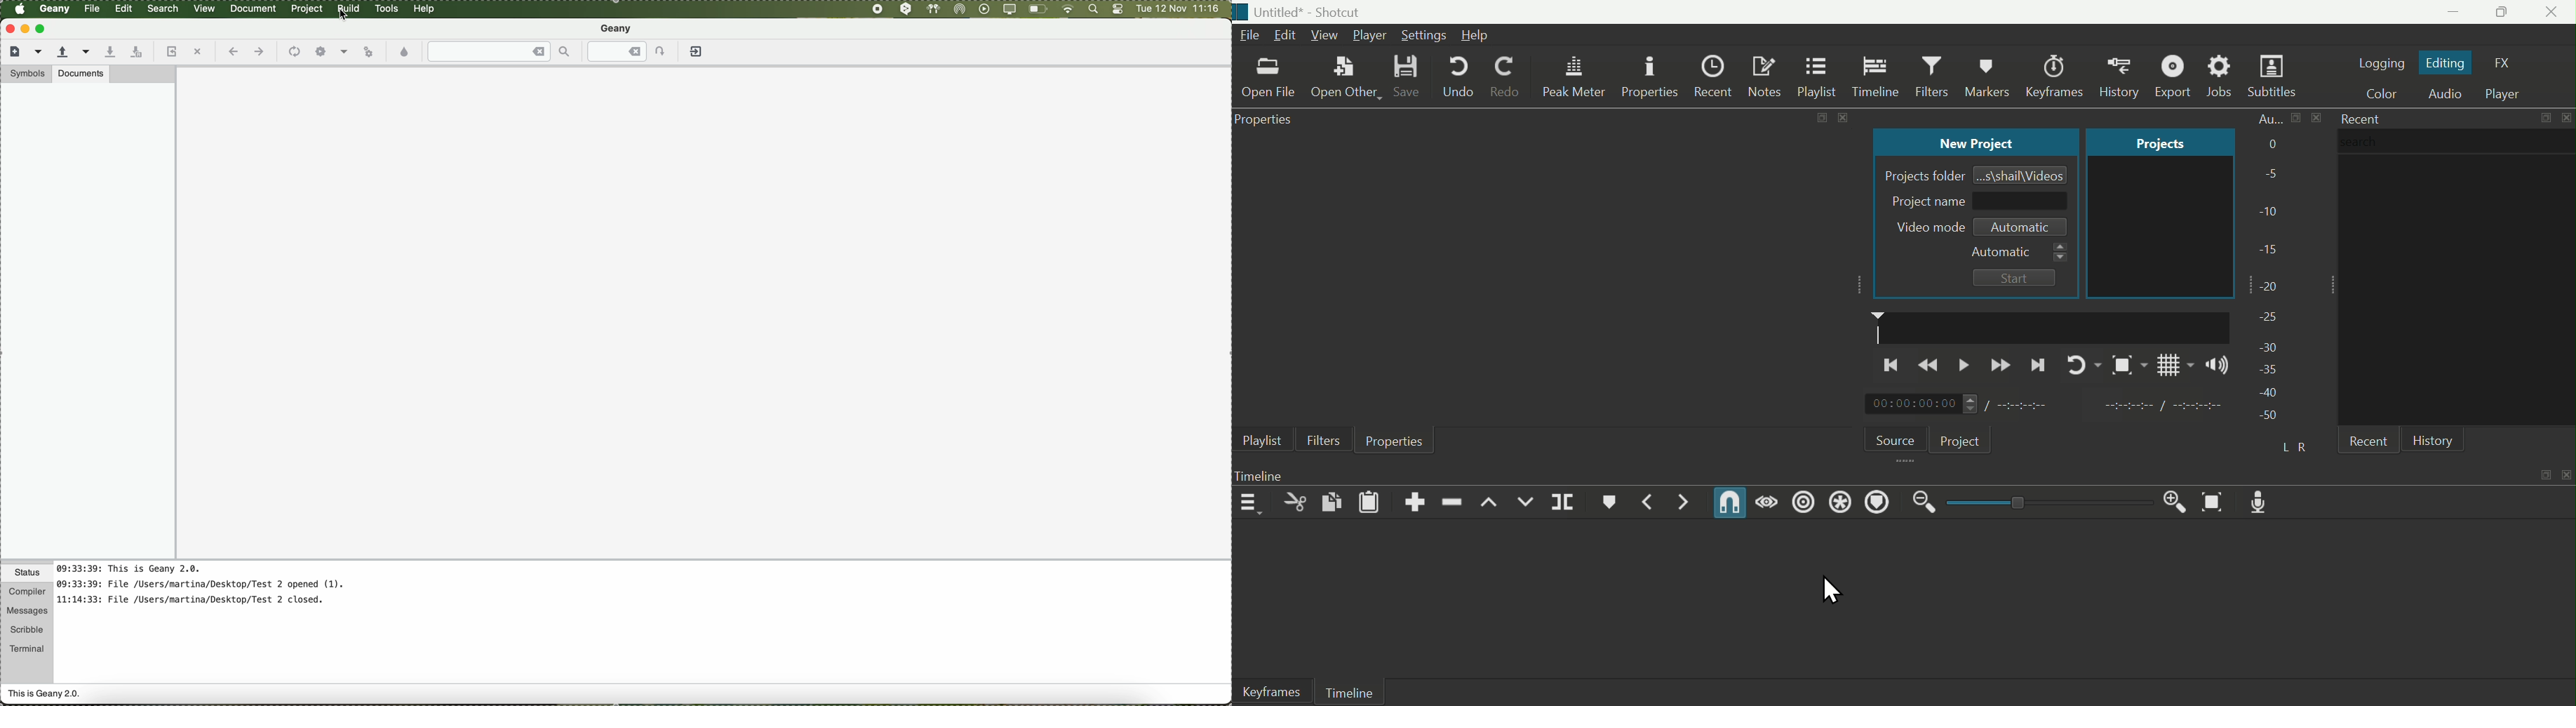 This screenshot has width=2576, height=728. I want to click on choose color, so click(405, 52).